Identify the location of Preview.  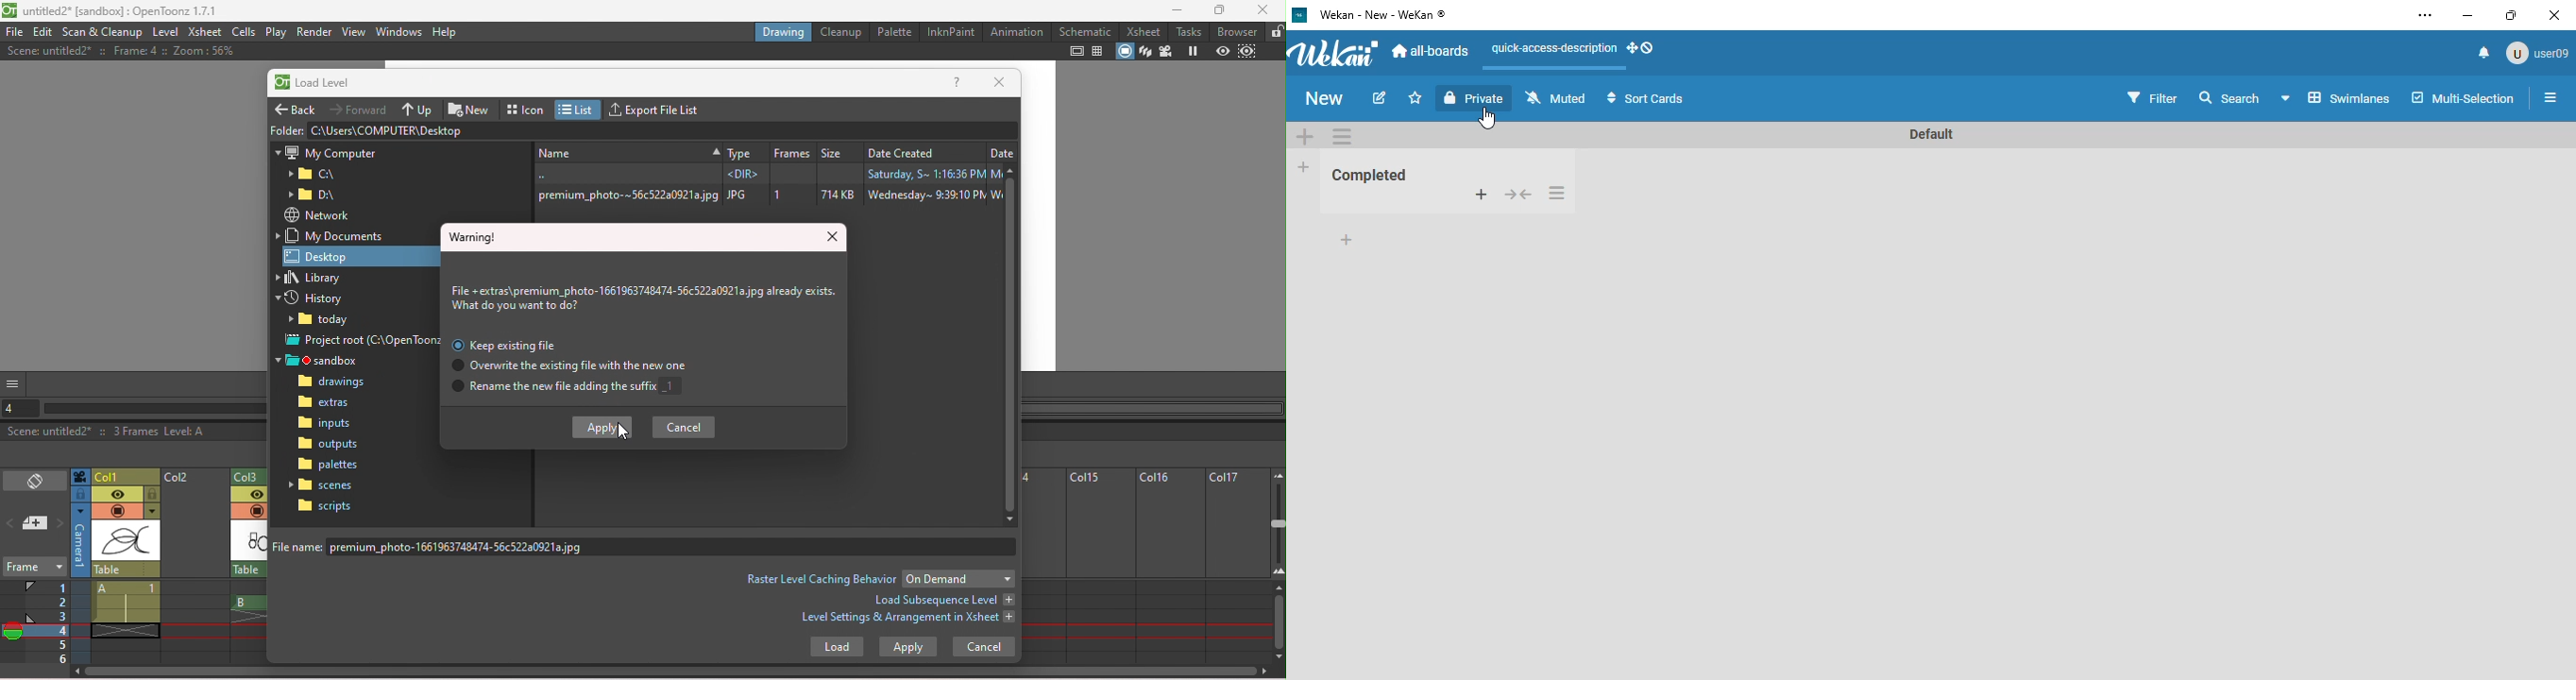
(1222, 52).